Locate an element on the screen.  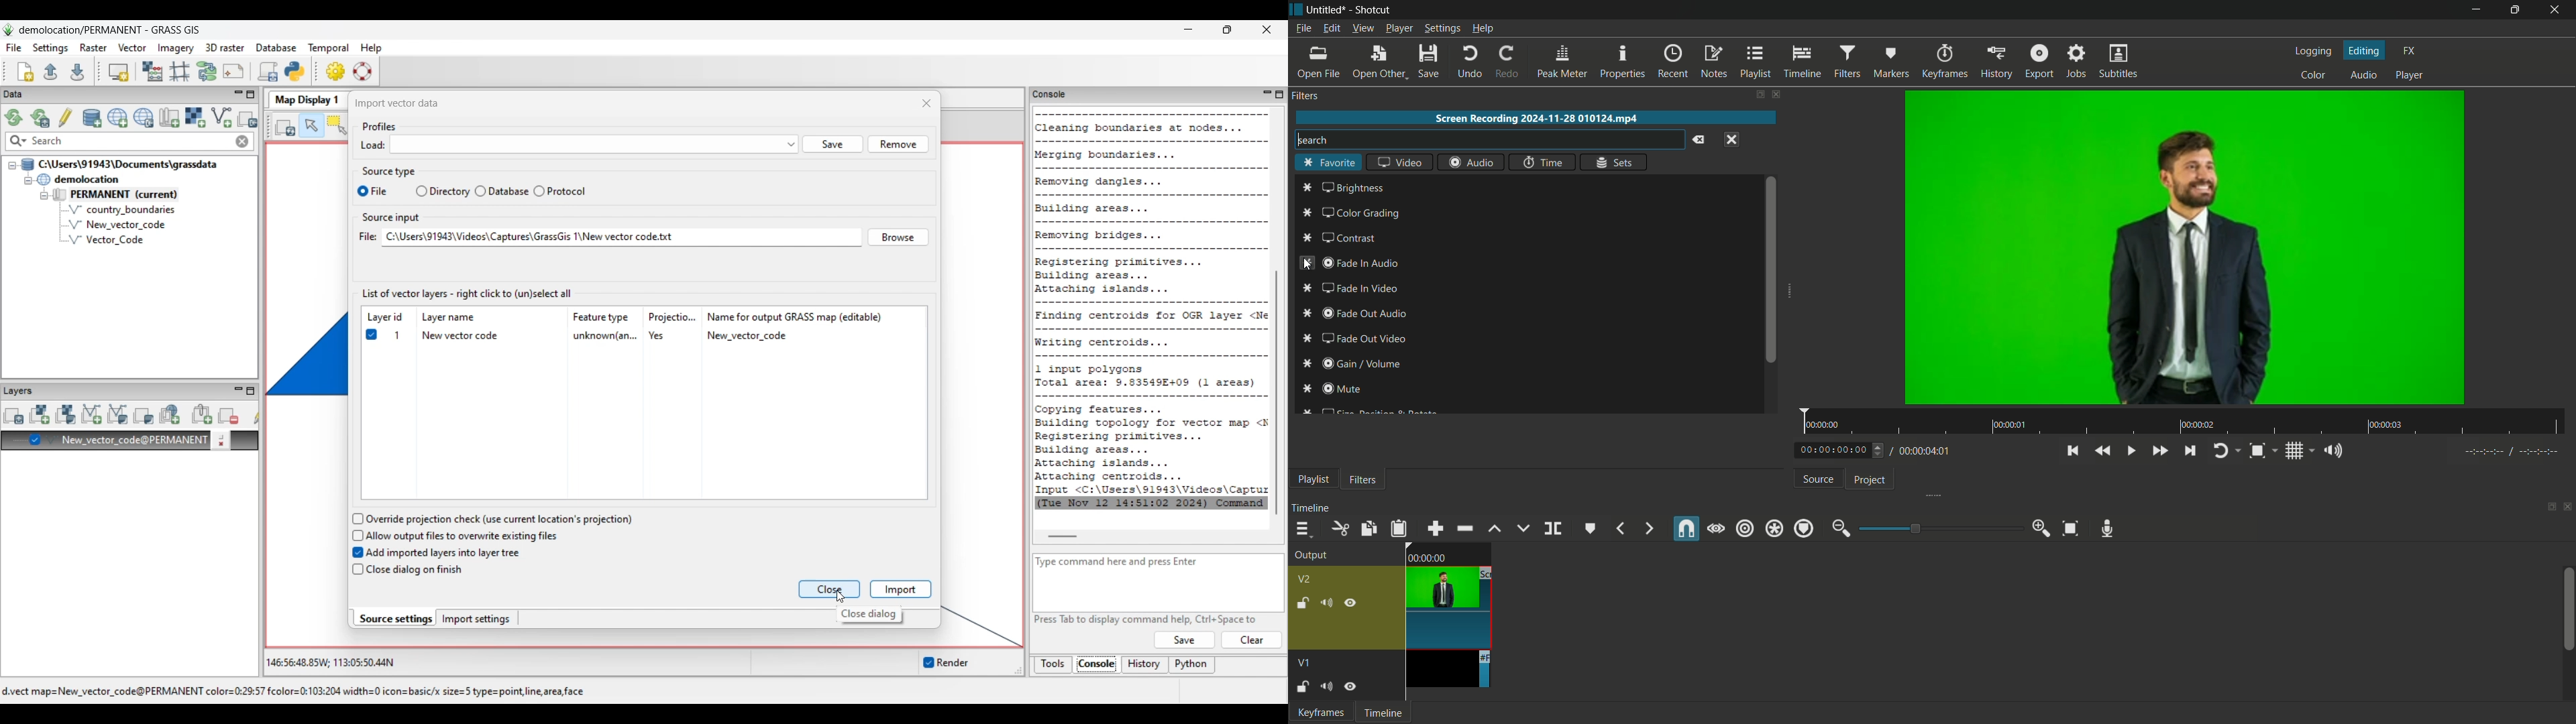
skip to the next point is located at coordinates (2189, 450).